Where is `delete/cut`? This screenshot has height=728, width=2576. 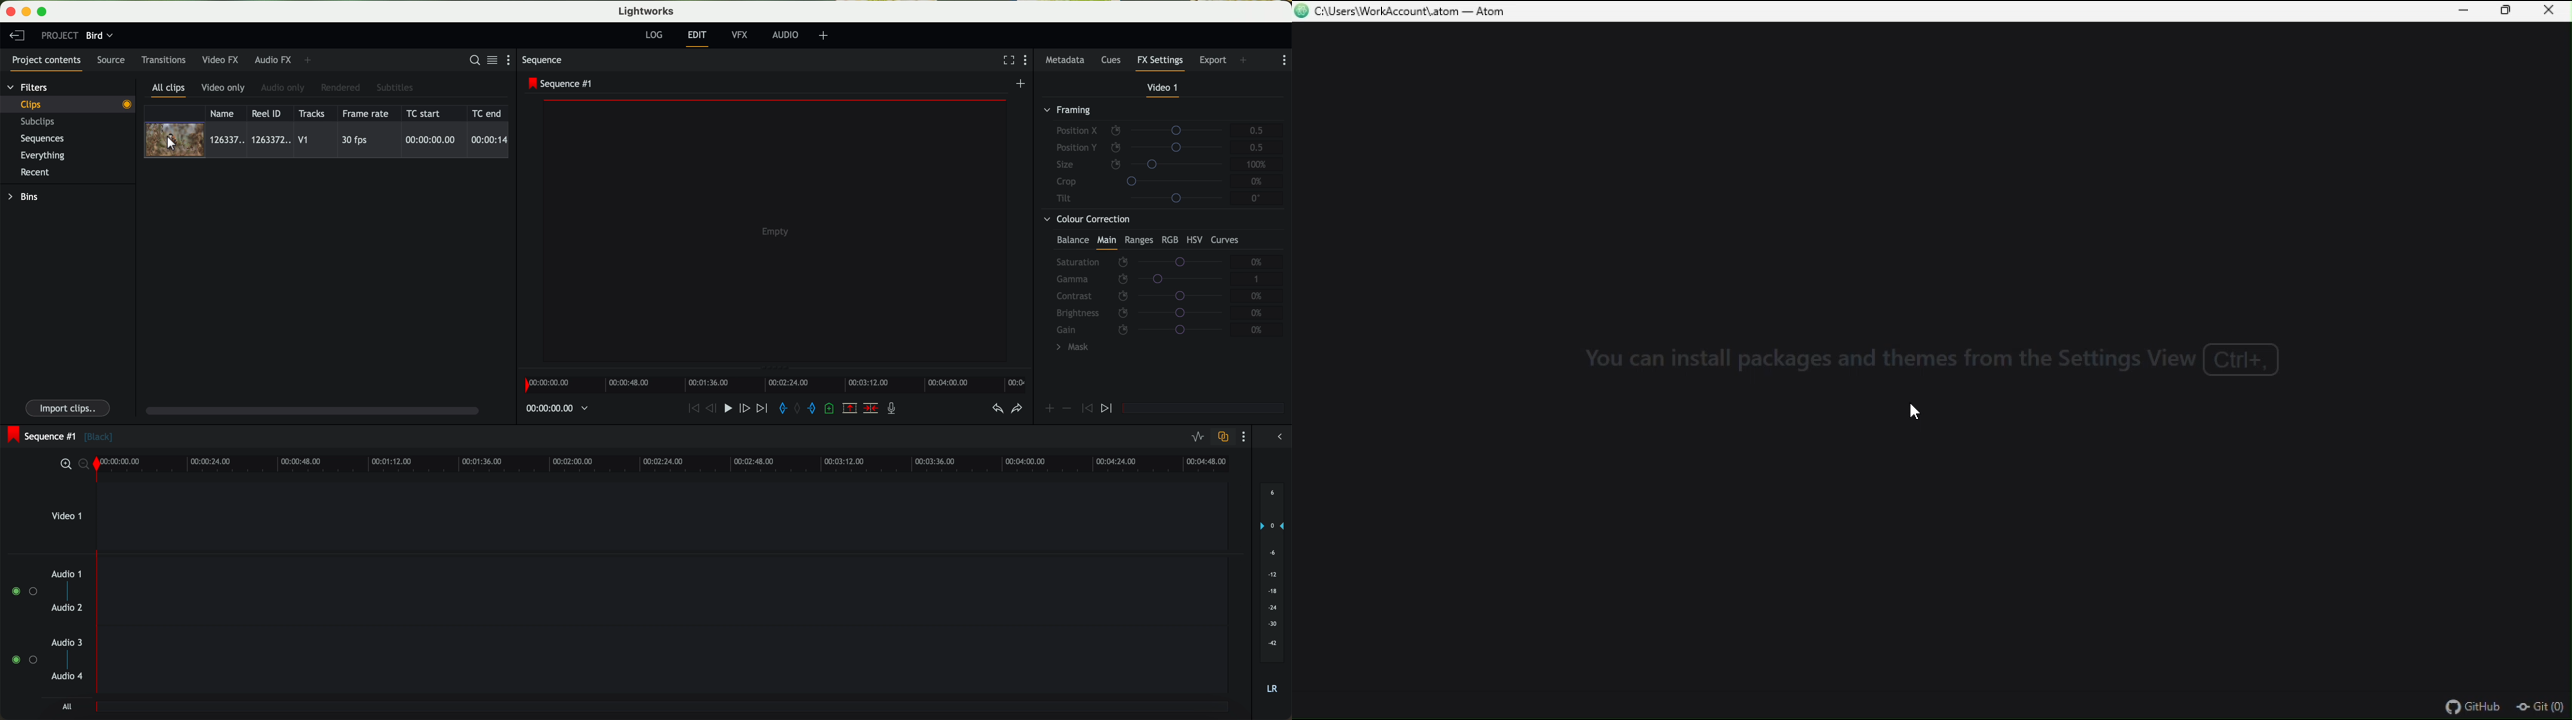
delete/cut is located at coordinates (871, 408).